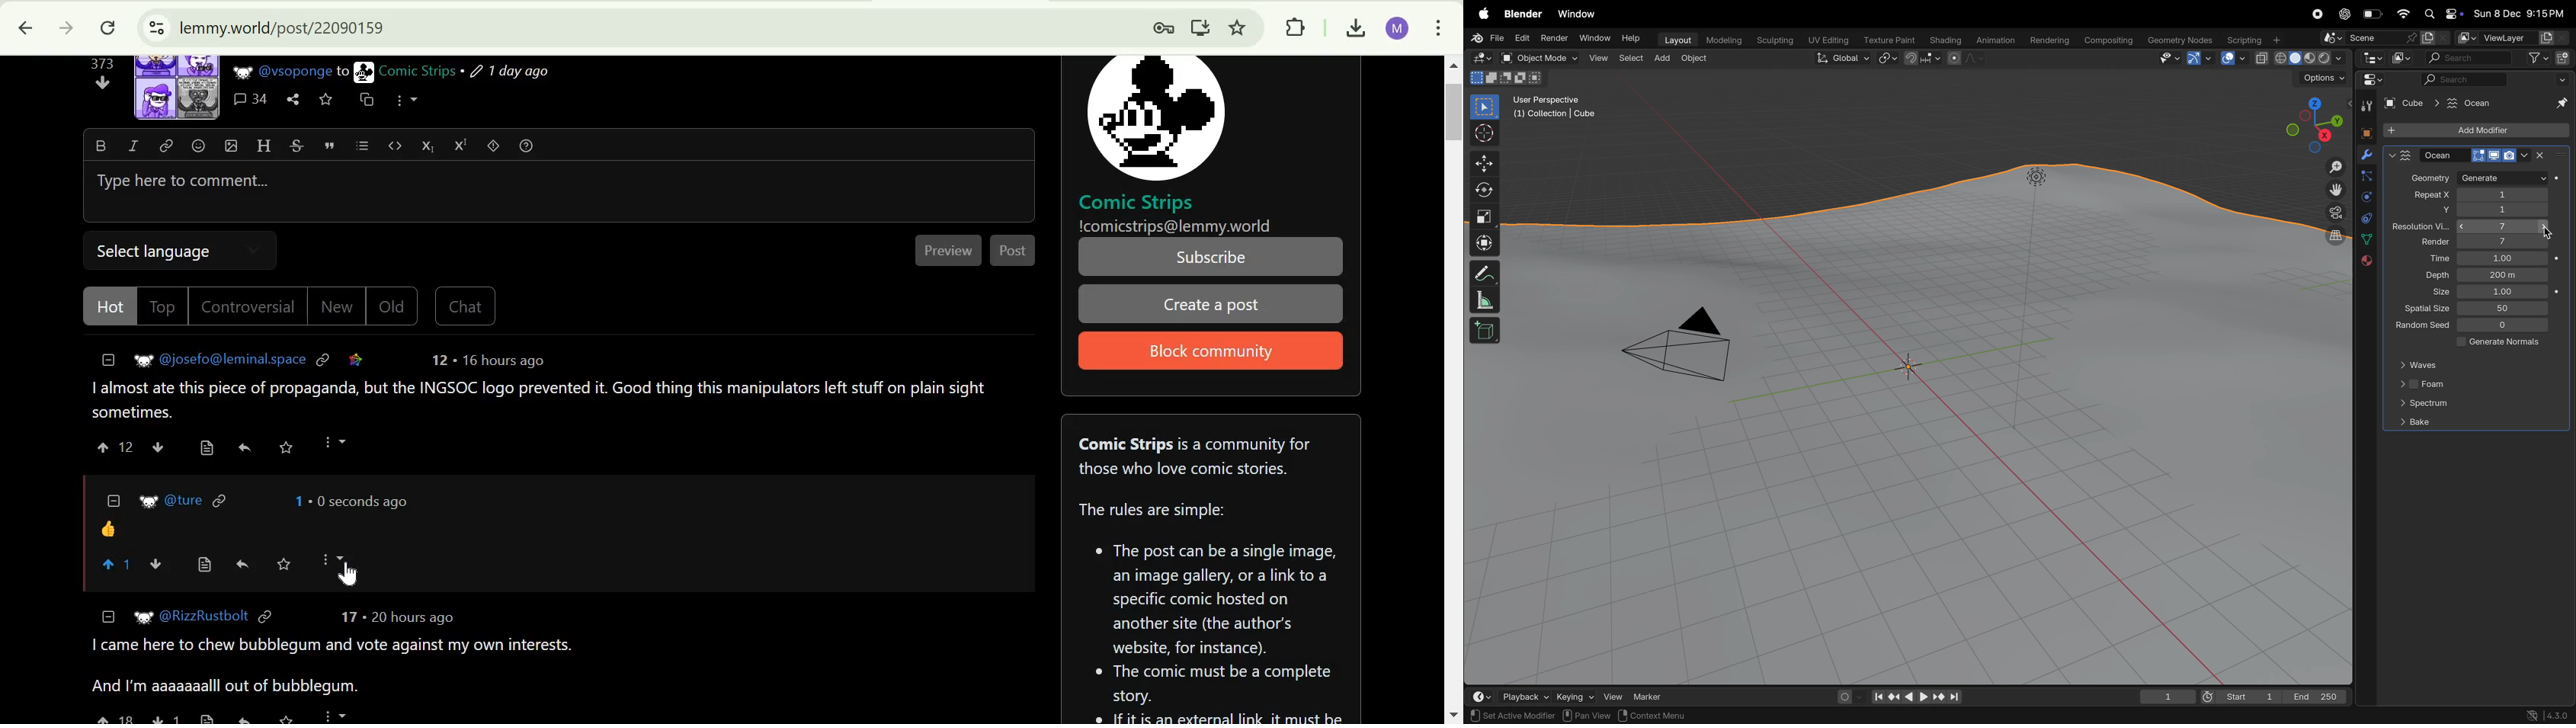 Image resolution: width=2576 pixels, height=728 pixels. Describe the element at coordinates (2496, 343) in the screenshot. I see `generate normals` at that location.